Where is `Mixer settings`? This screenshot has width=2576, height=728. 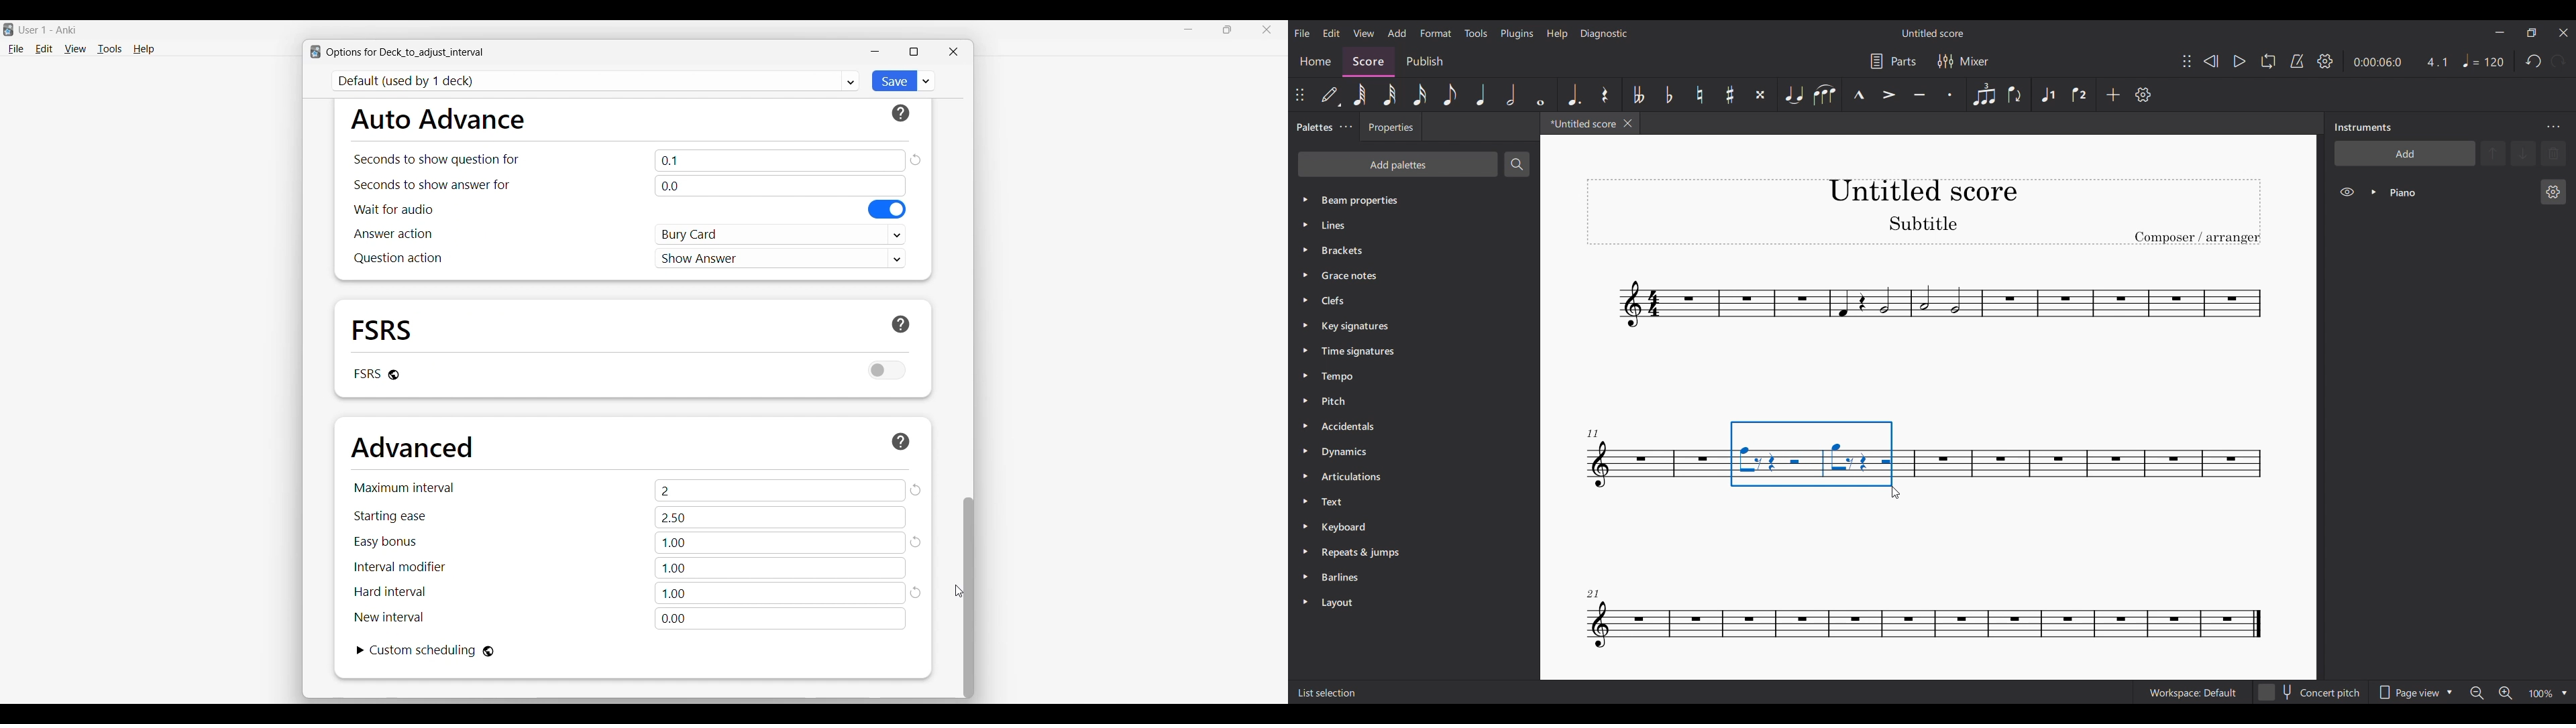
Mixer settings is located at coordinates (1964, 61).